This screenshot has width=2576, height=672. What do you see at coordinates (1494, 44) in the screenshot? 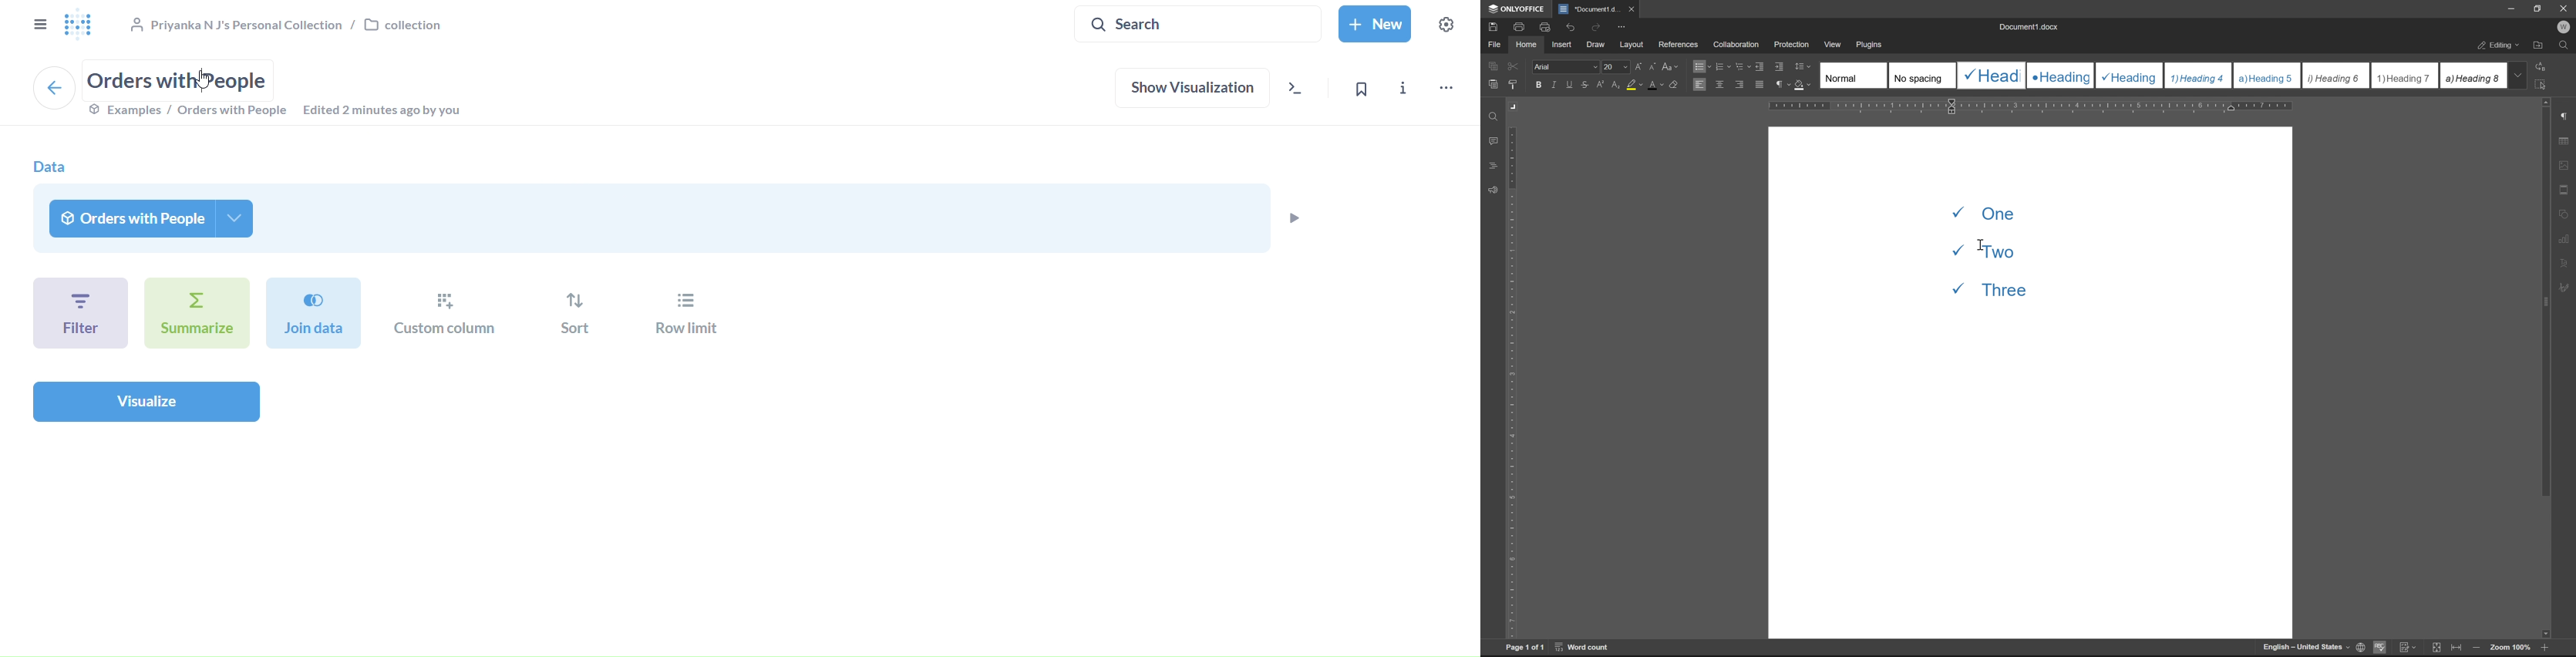
I see `file` at bounding box center [1494, 44].